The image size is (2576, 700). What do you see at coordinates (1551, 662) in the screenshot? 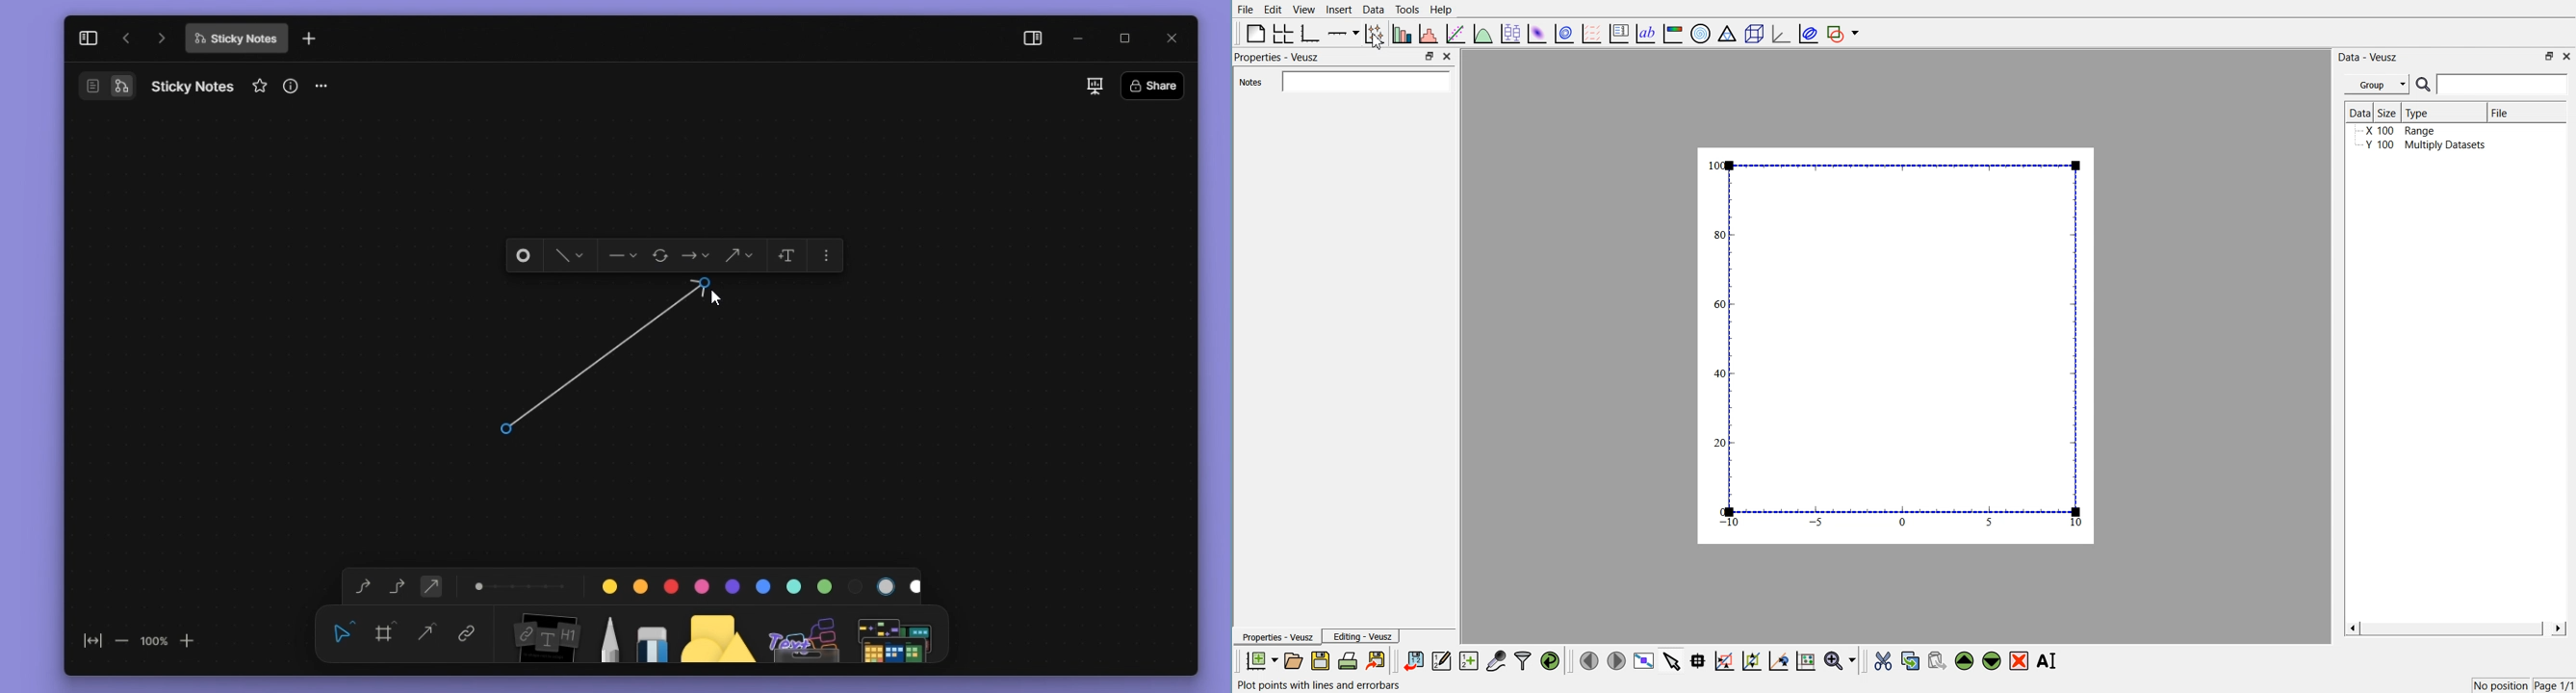
I see `reload the data points` at bounding box center [1551, 662].